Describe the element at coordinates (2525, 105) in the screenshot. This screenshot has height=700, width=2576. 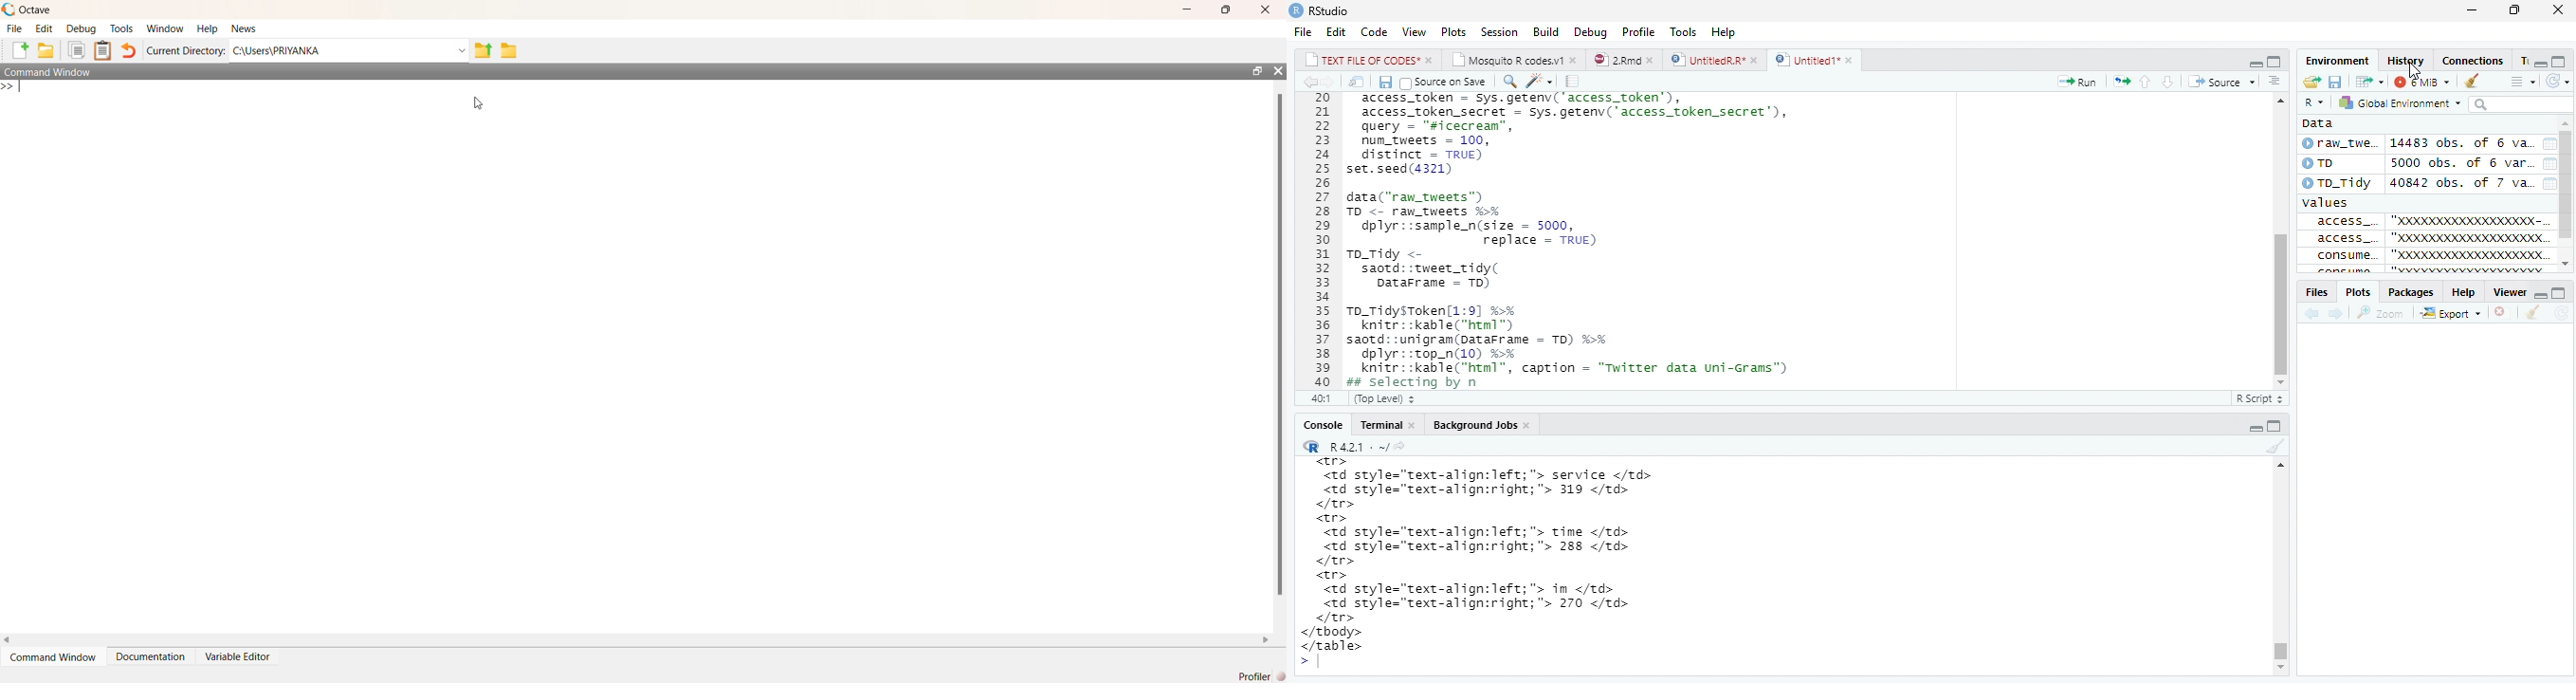
I see `searchbar` at that location.